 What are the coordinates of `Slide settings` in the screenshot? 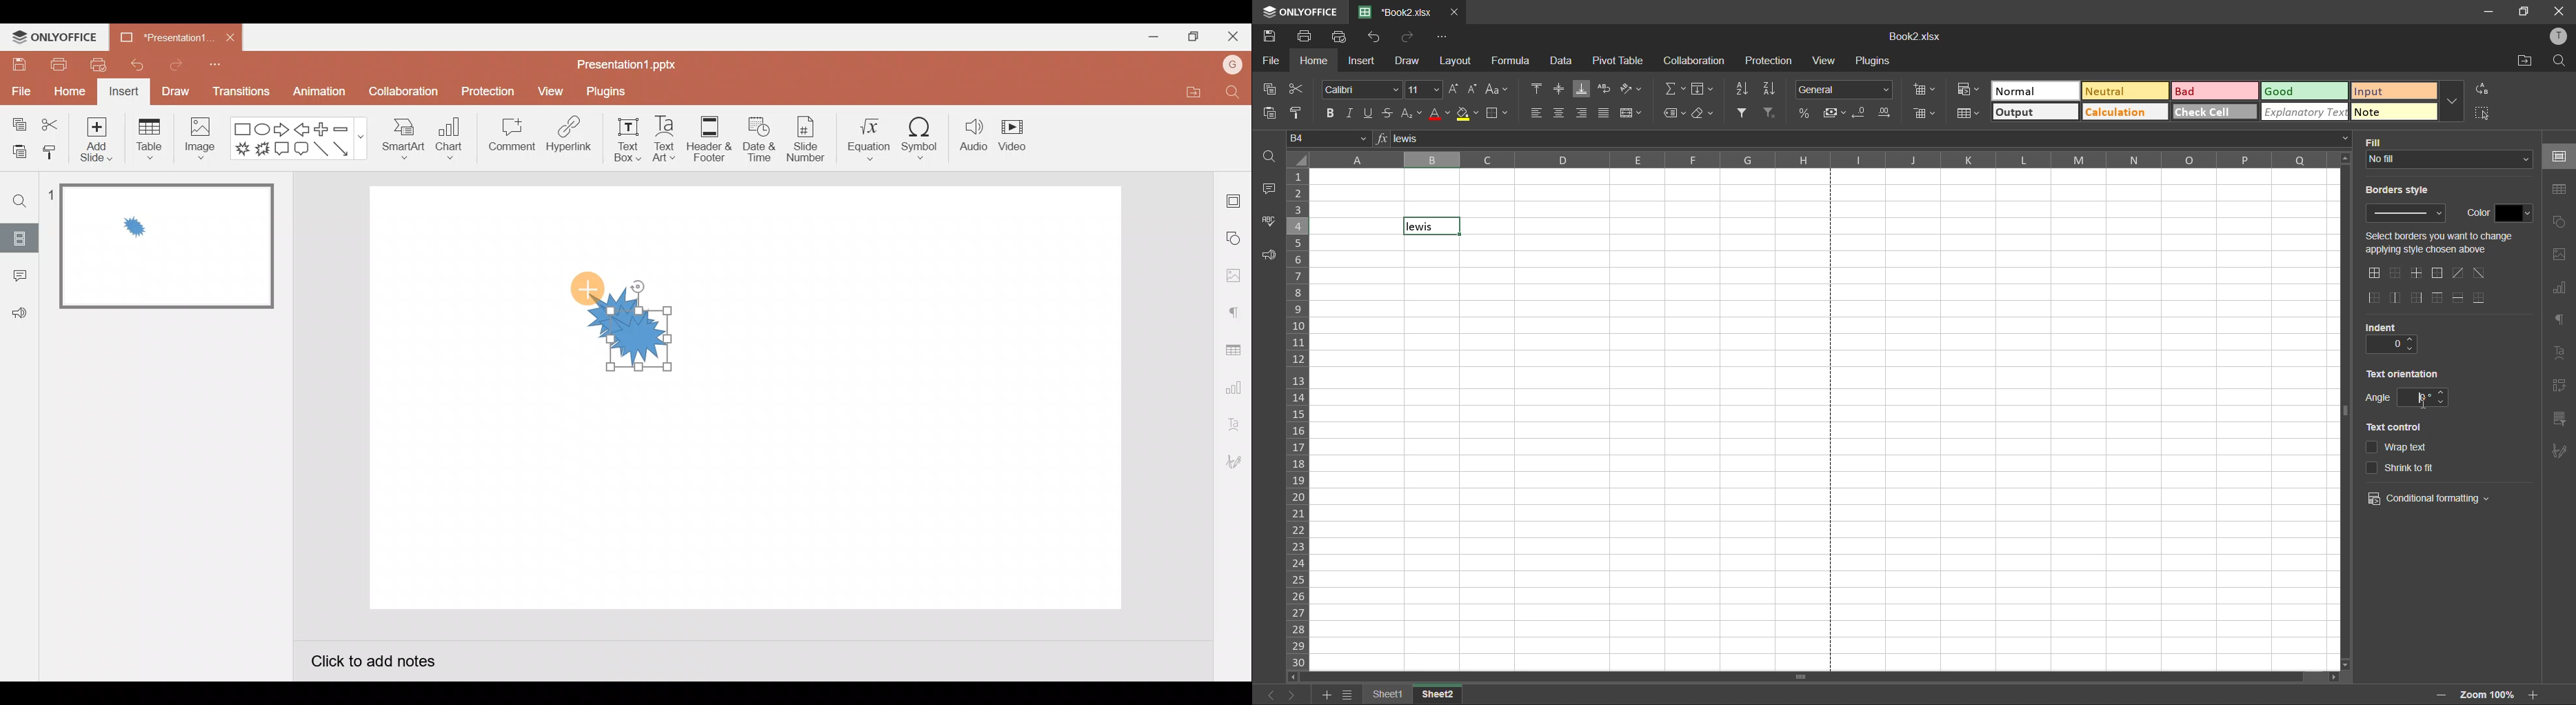 It's located at (1236, 197).